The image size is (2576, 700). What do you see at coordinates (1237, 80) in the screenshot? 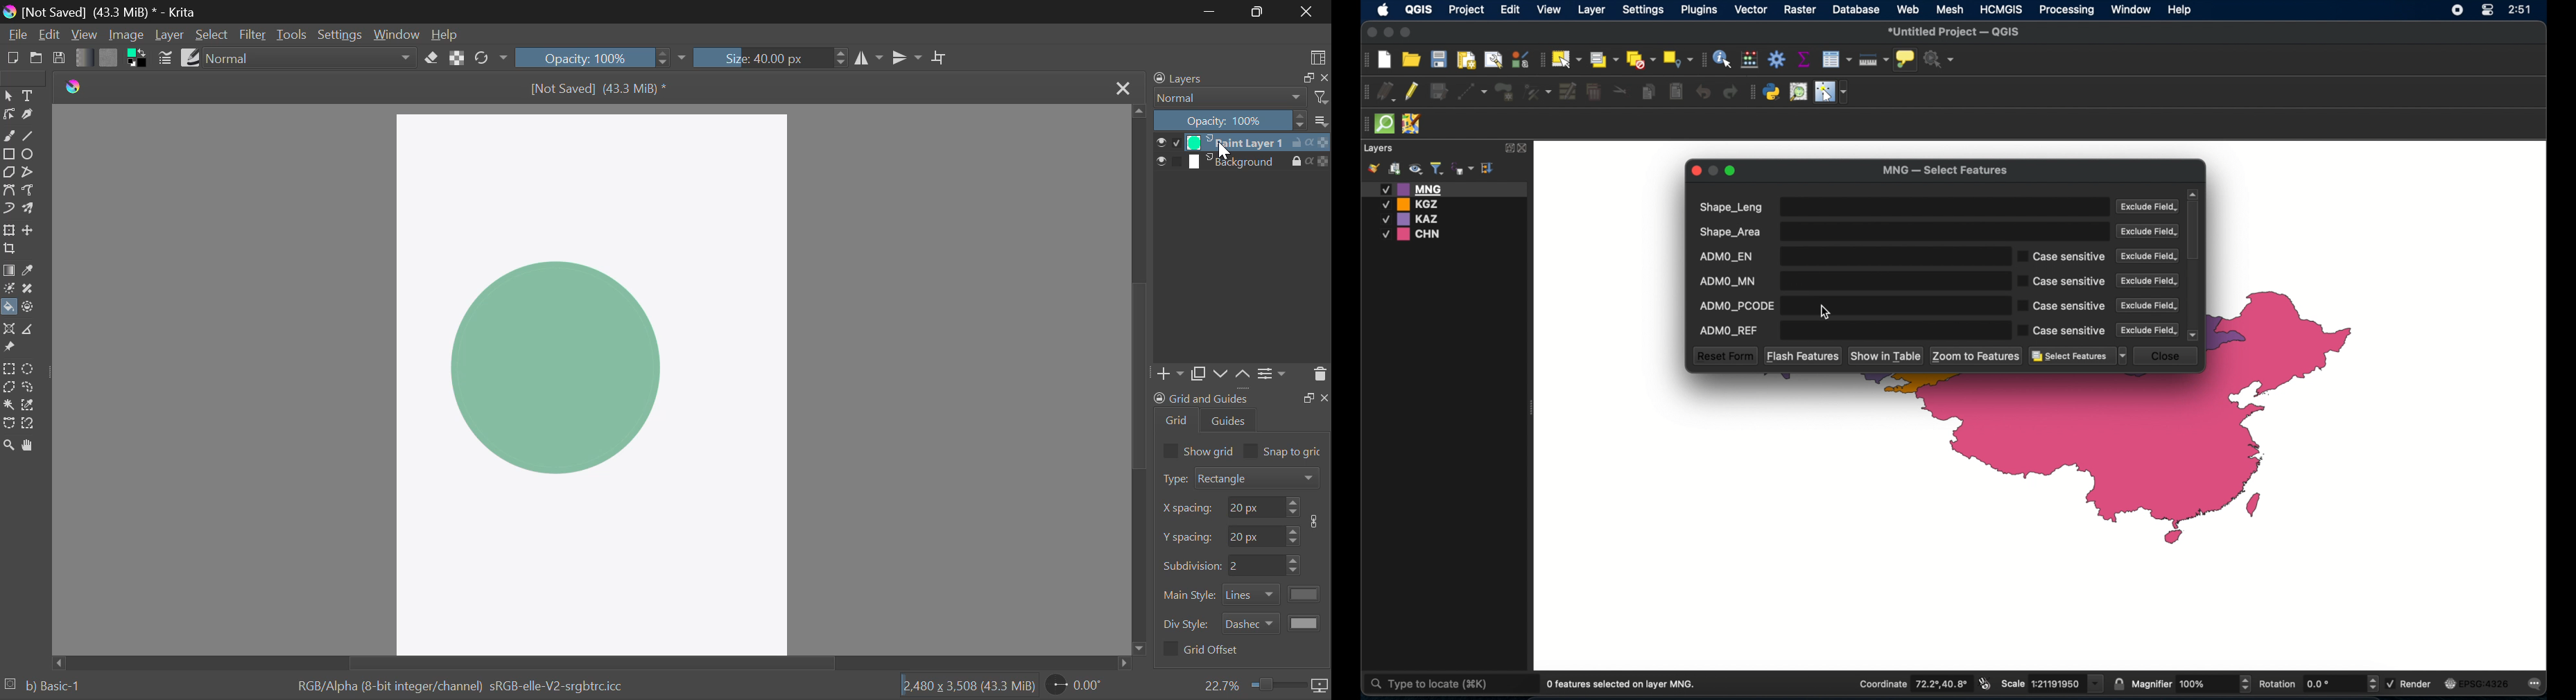
I see `Layers Docker Tab` at bounding box center [1237, 80].